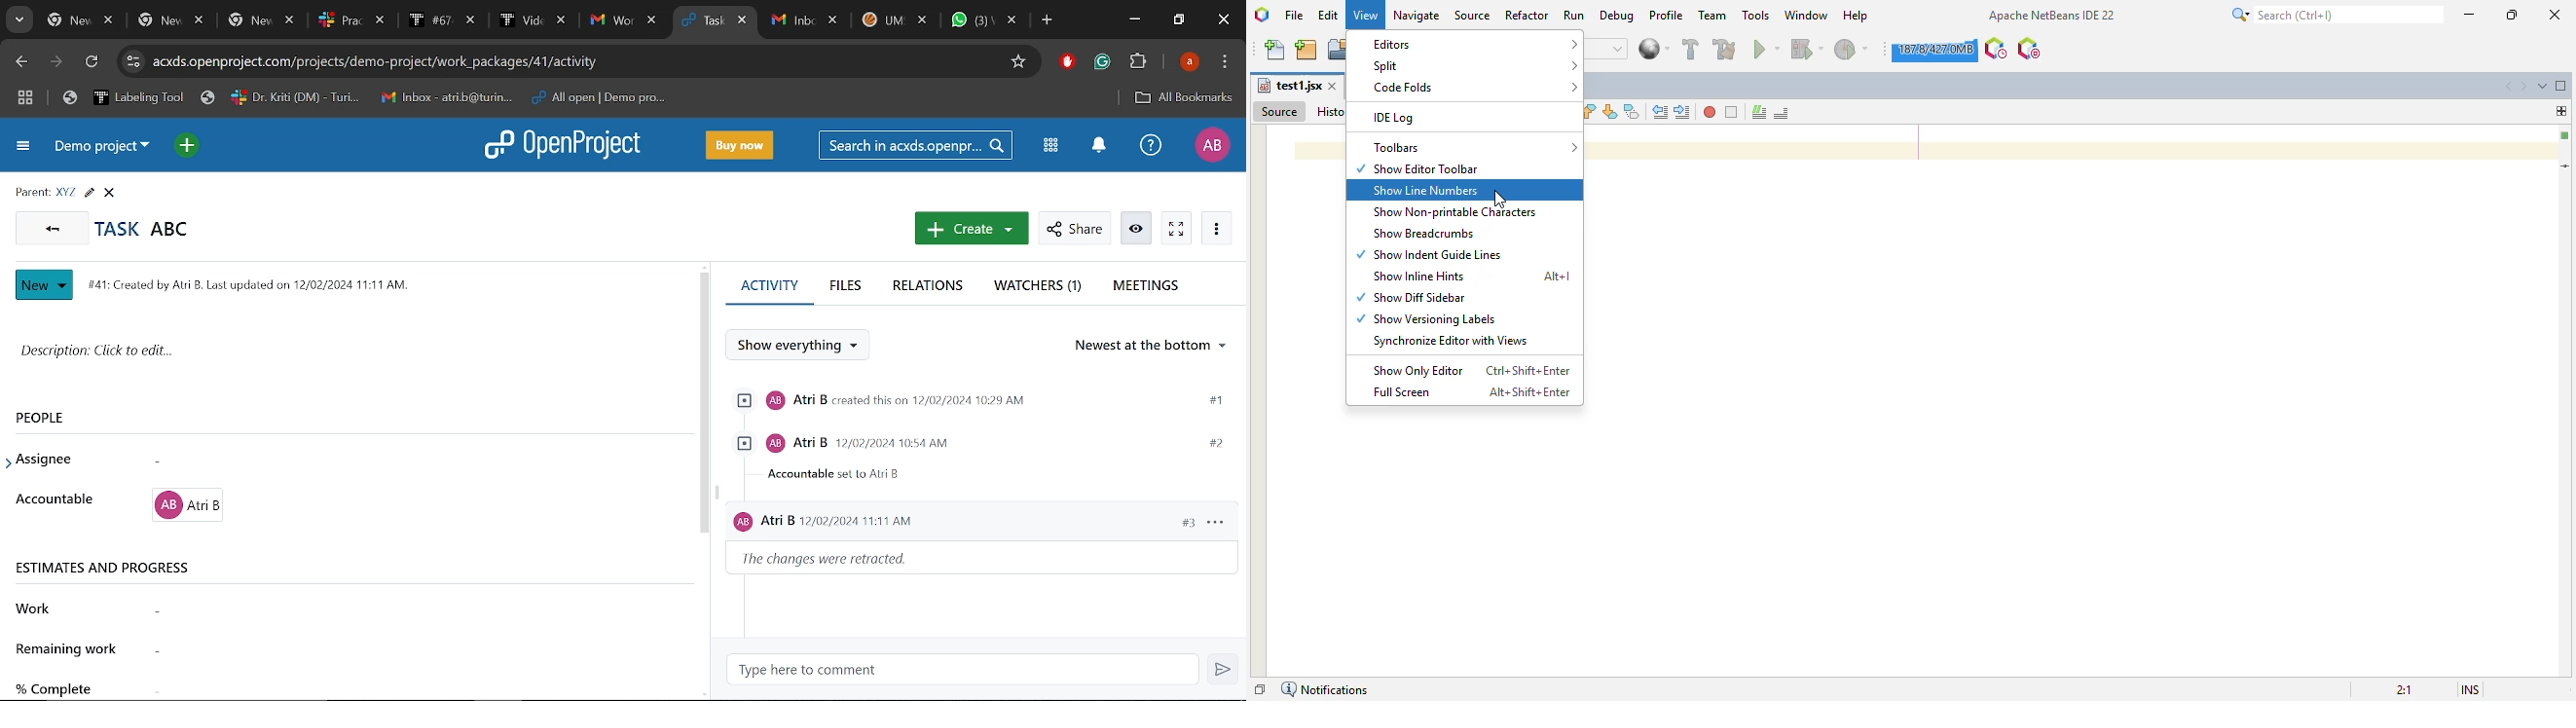 The height and width of the screenshot is (728, 2576). What do you see at coordinates (1133, 21) in the screenshot?
I see `Minimize` at bounding box center [1133, 21].